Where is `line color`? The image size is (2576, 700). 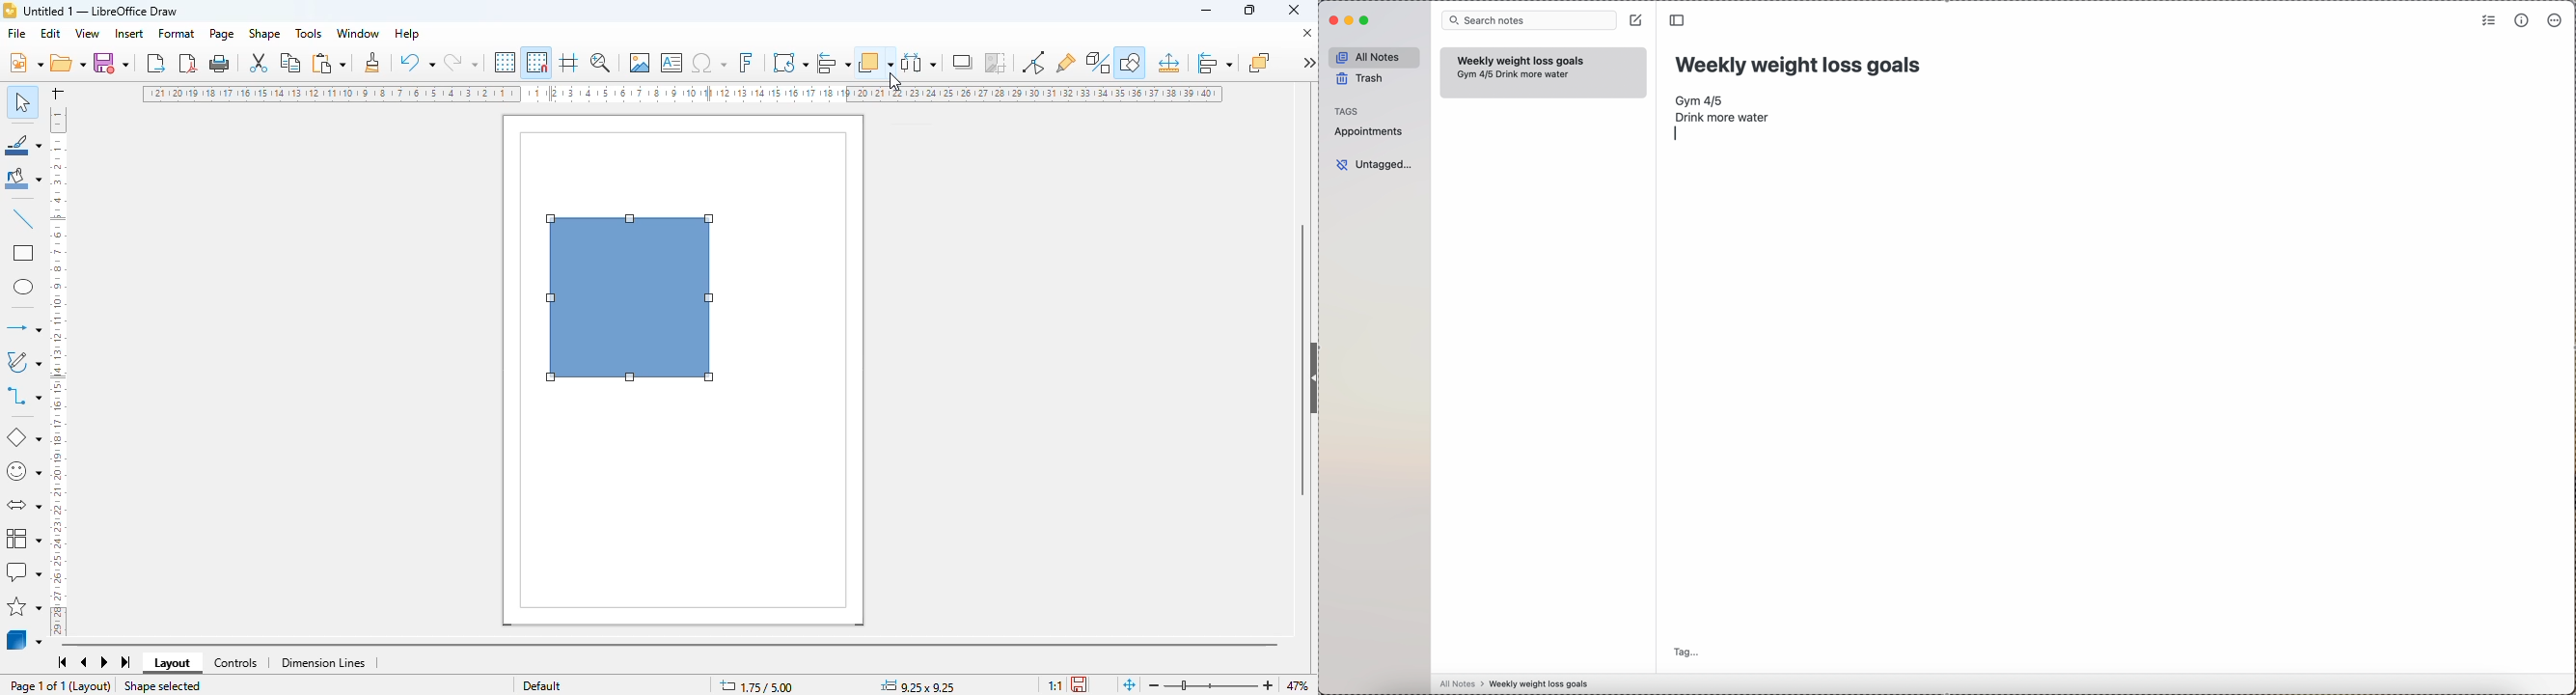
line color is located at coordinates (24, 144).